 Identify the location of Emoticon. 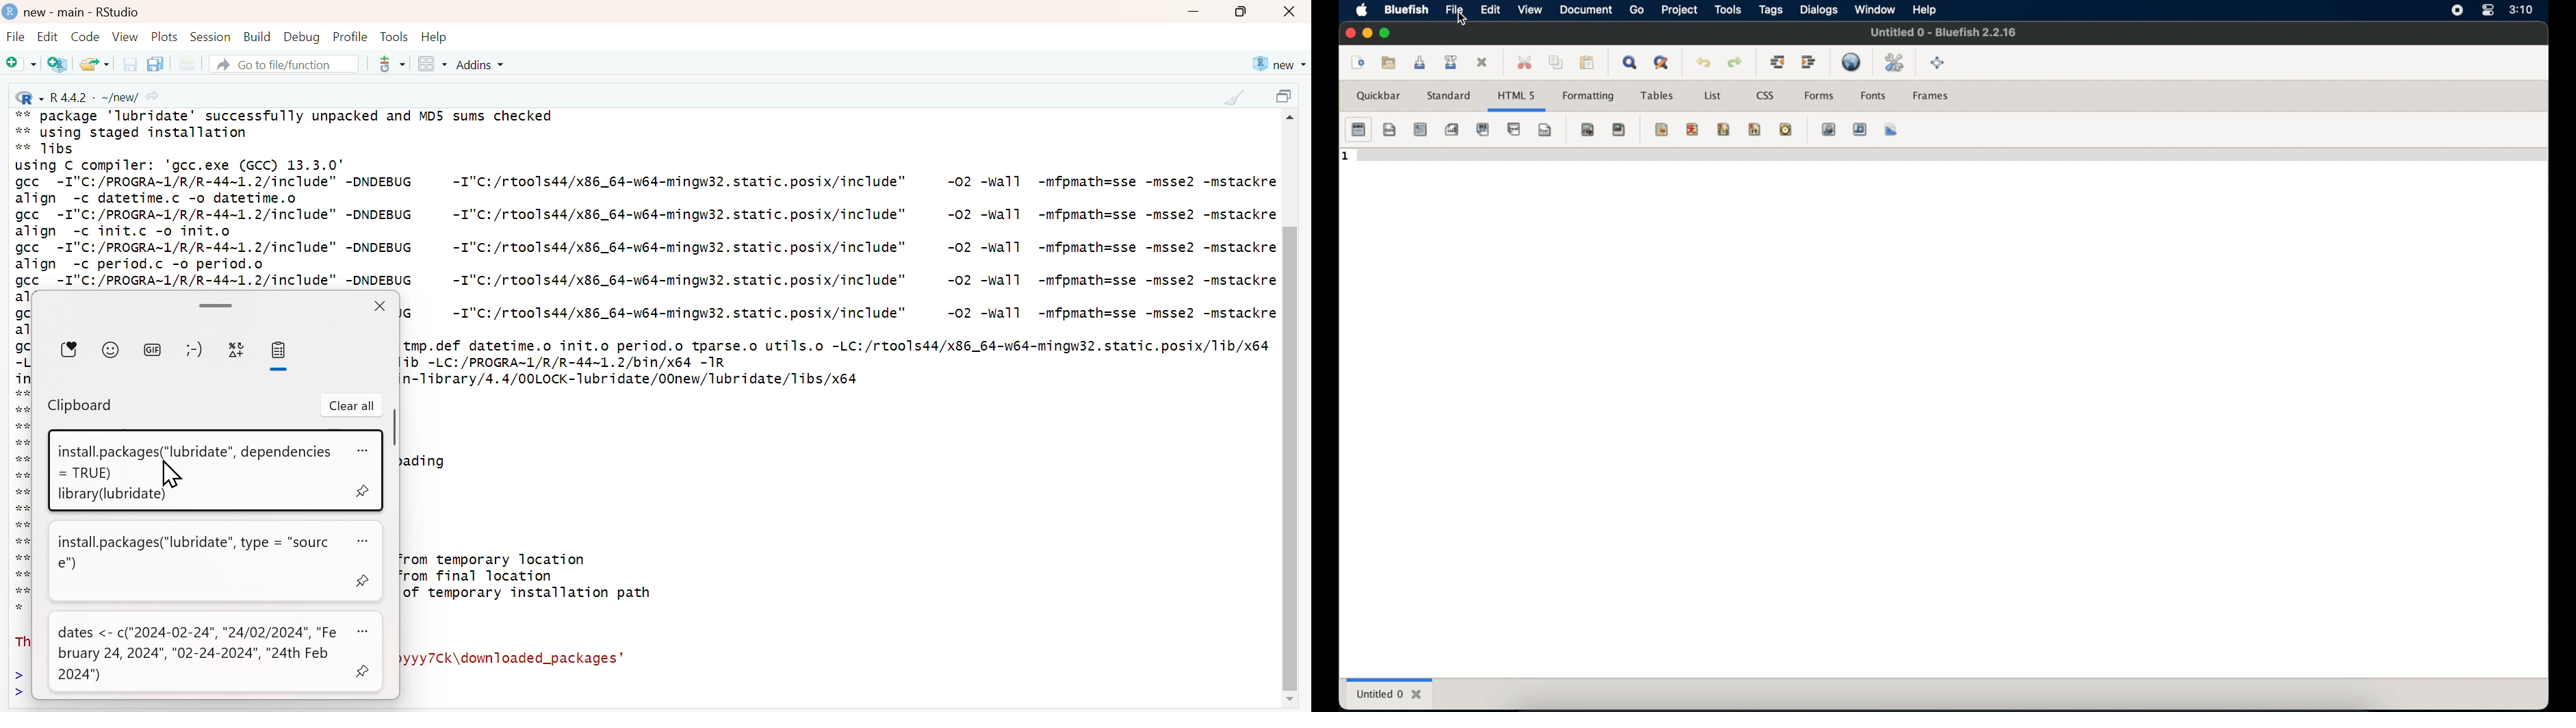
(193, 350).